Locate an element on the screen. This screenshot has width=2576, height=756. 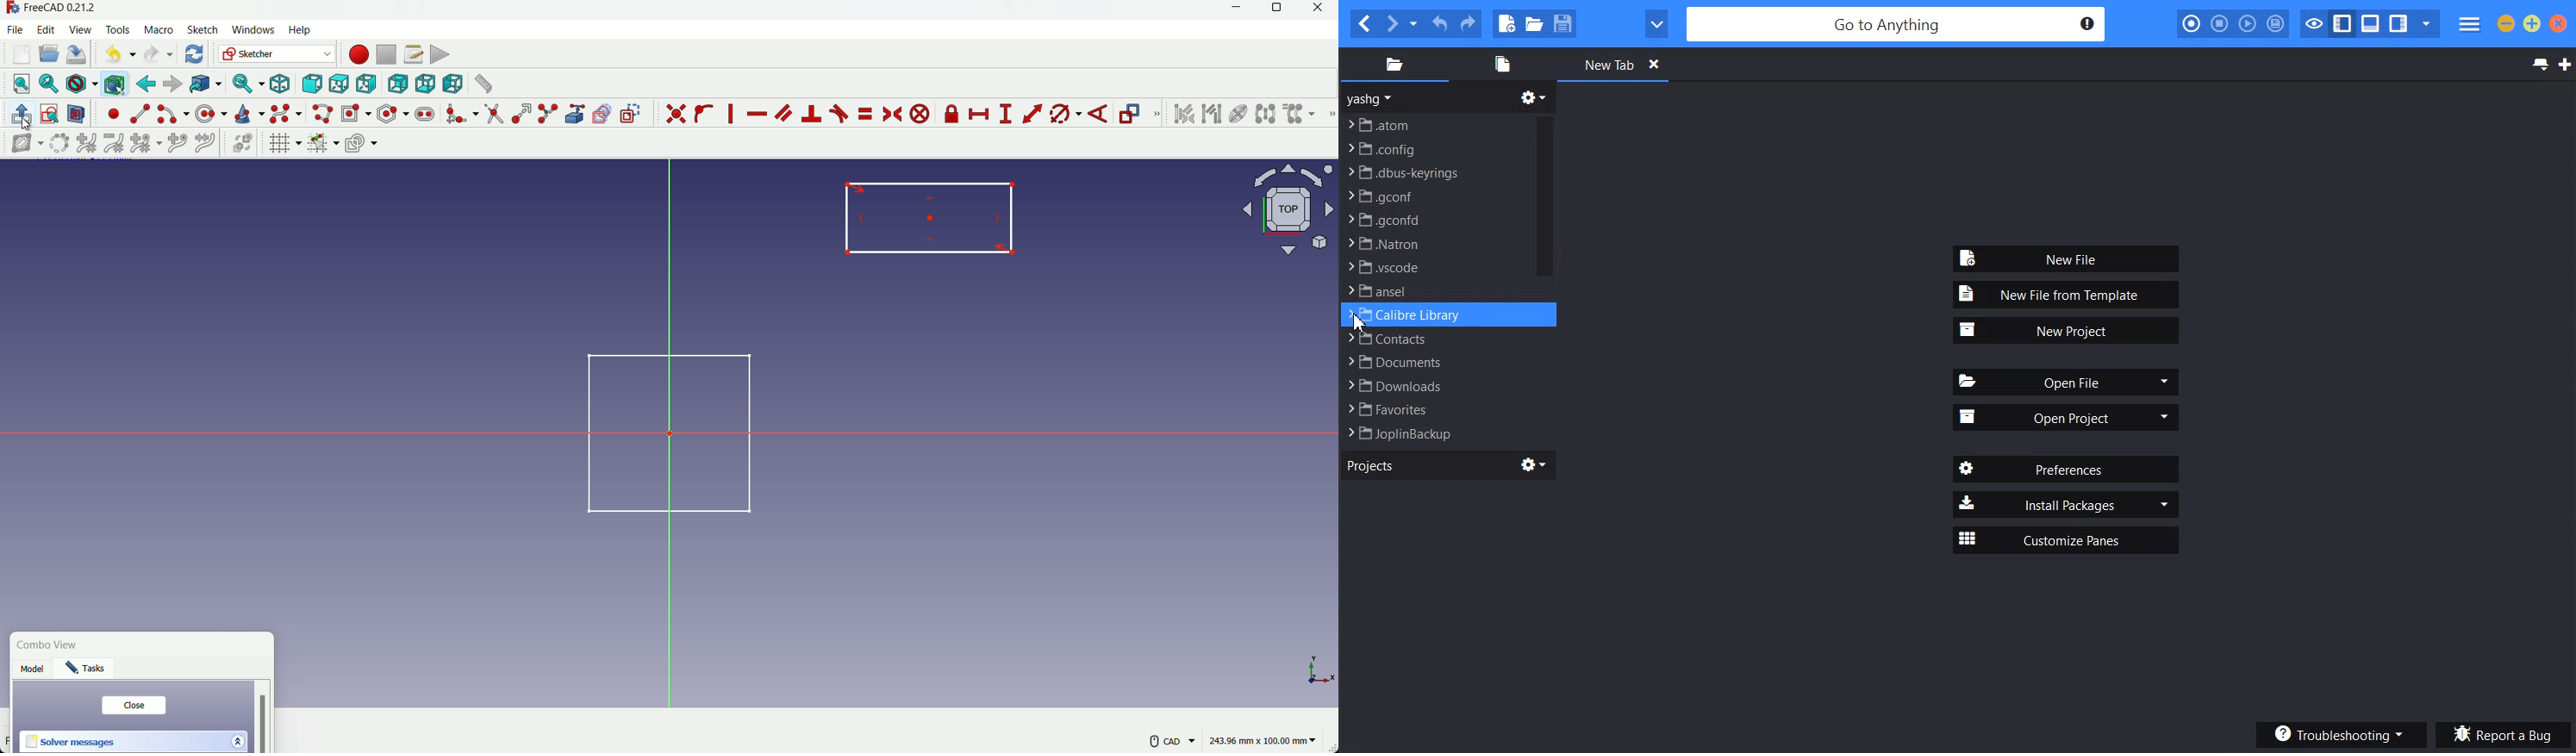
sketch menu is located at coordinates (200, 31).